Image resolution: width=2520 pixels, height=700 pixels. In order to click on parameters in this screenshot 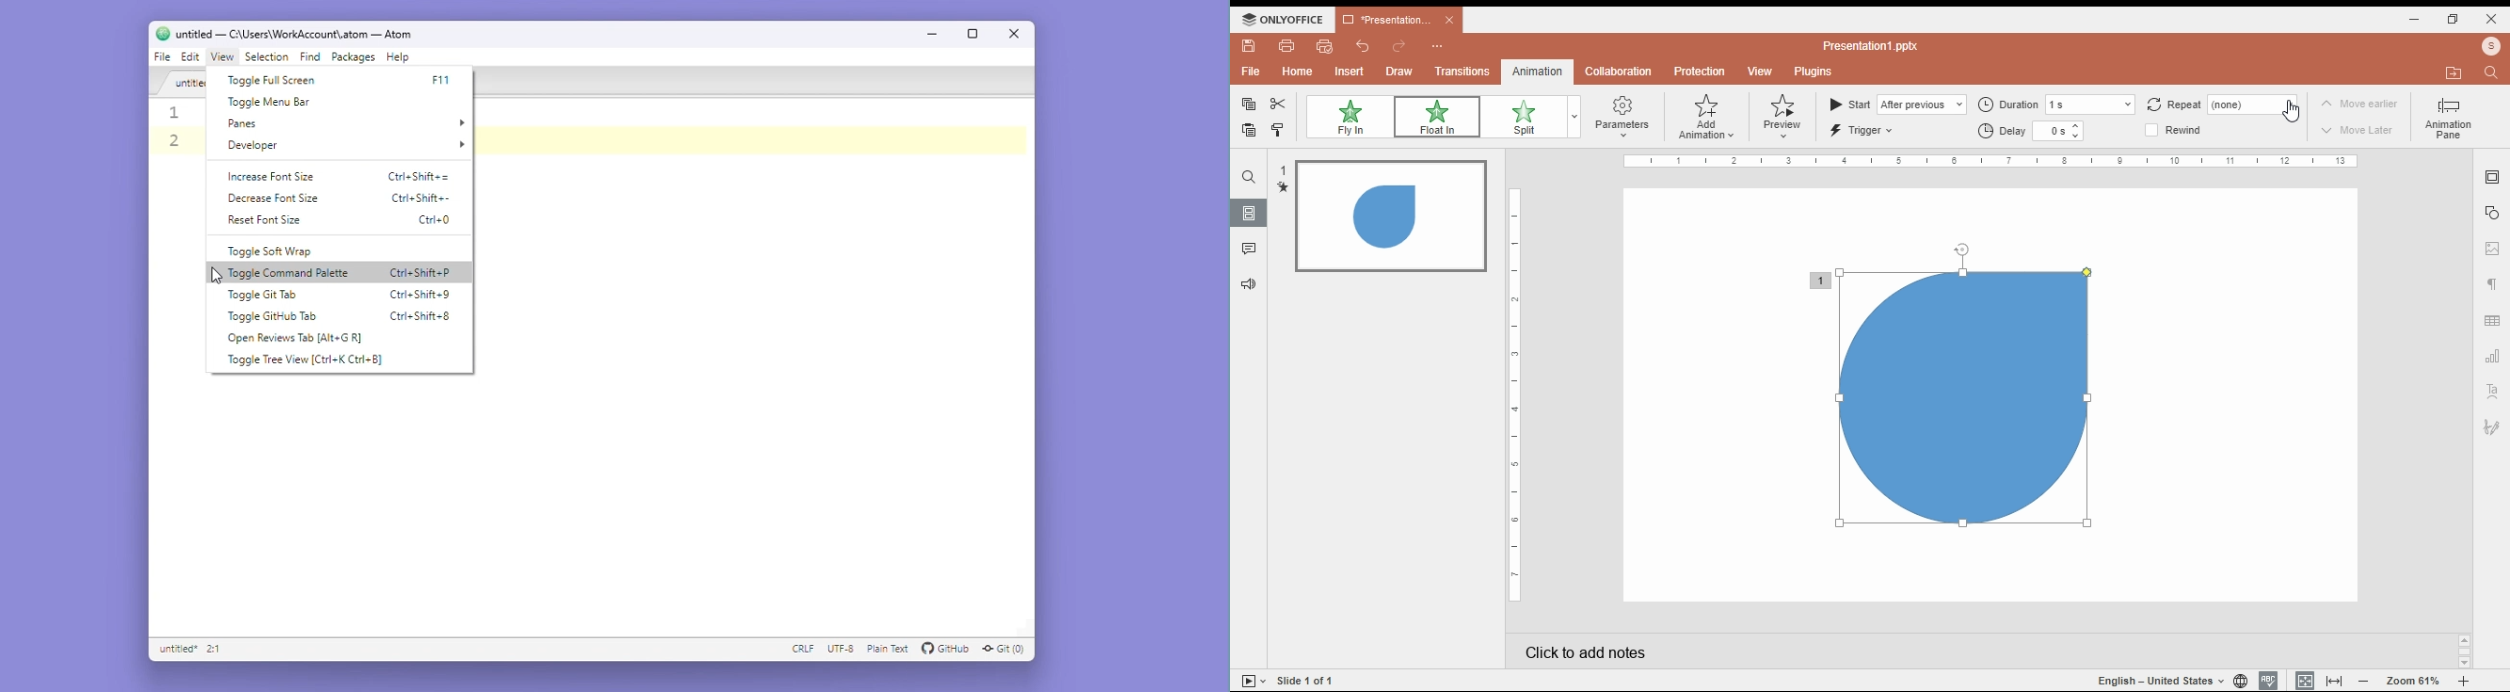, I will do `click(1620, 116)`.